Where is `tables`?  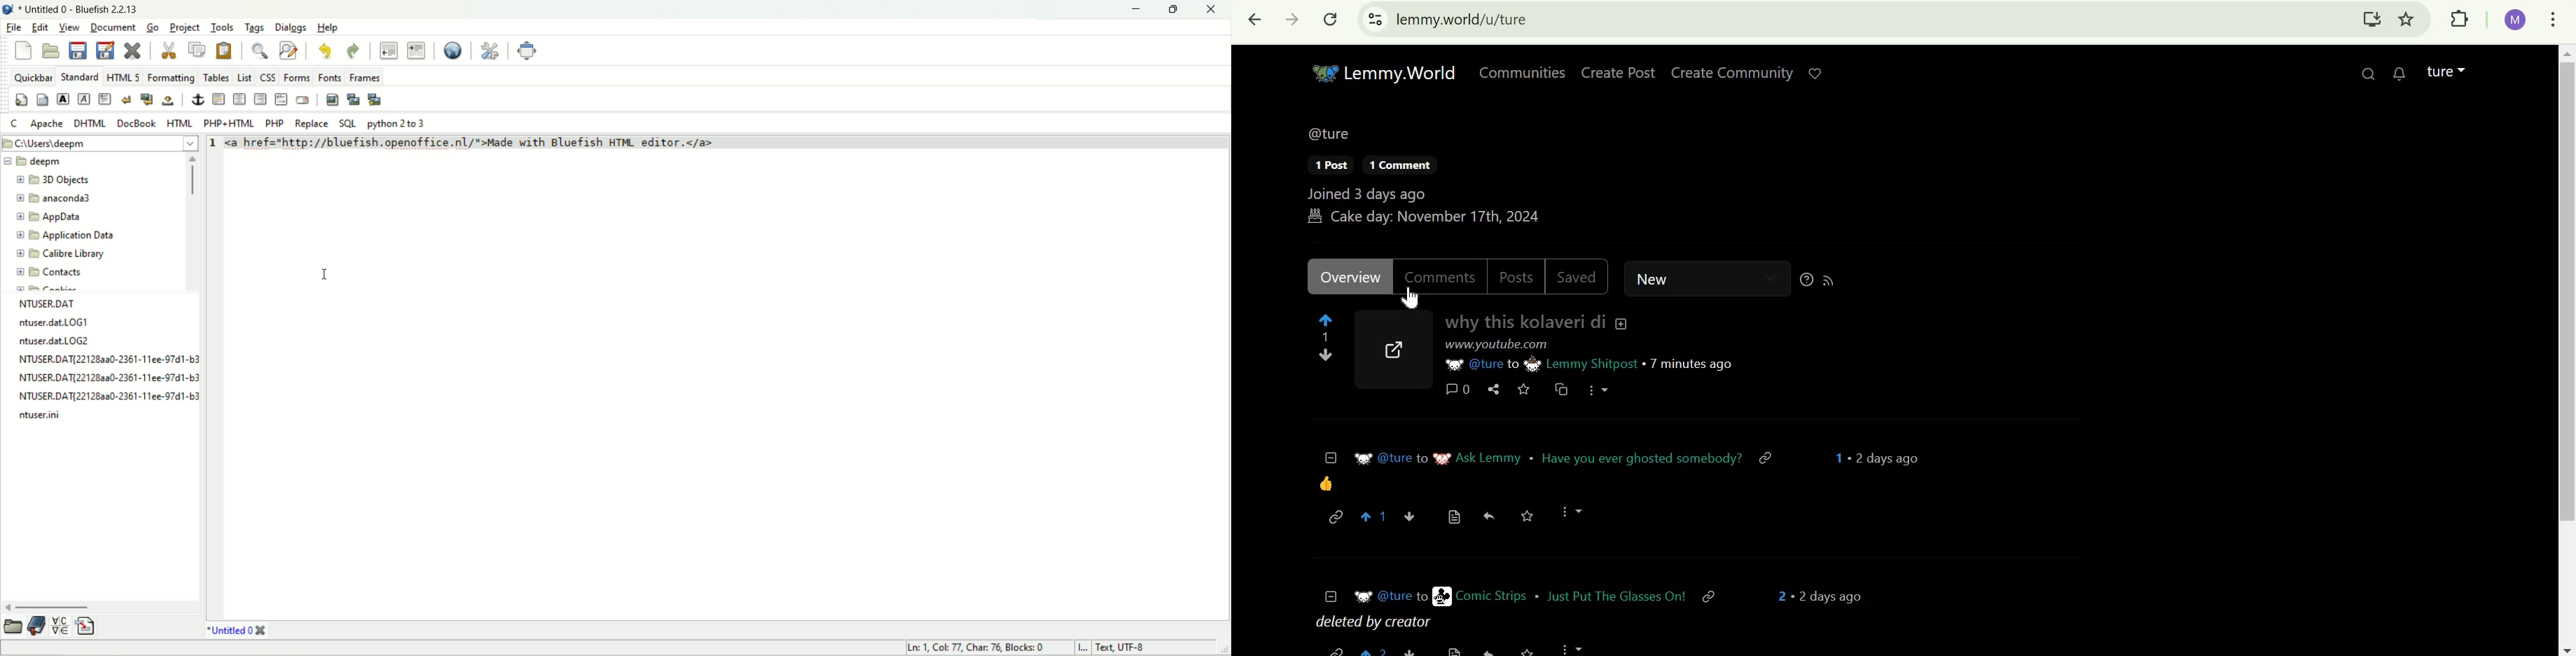 tables is located at coordinates (216, 75).